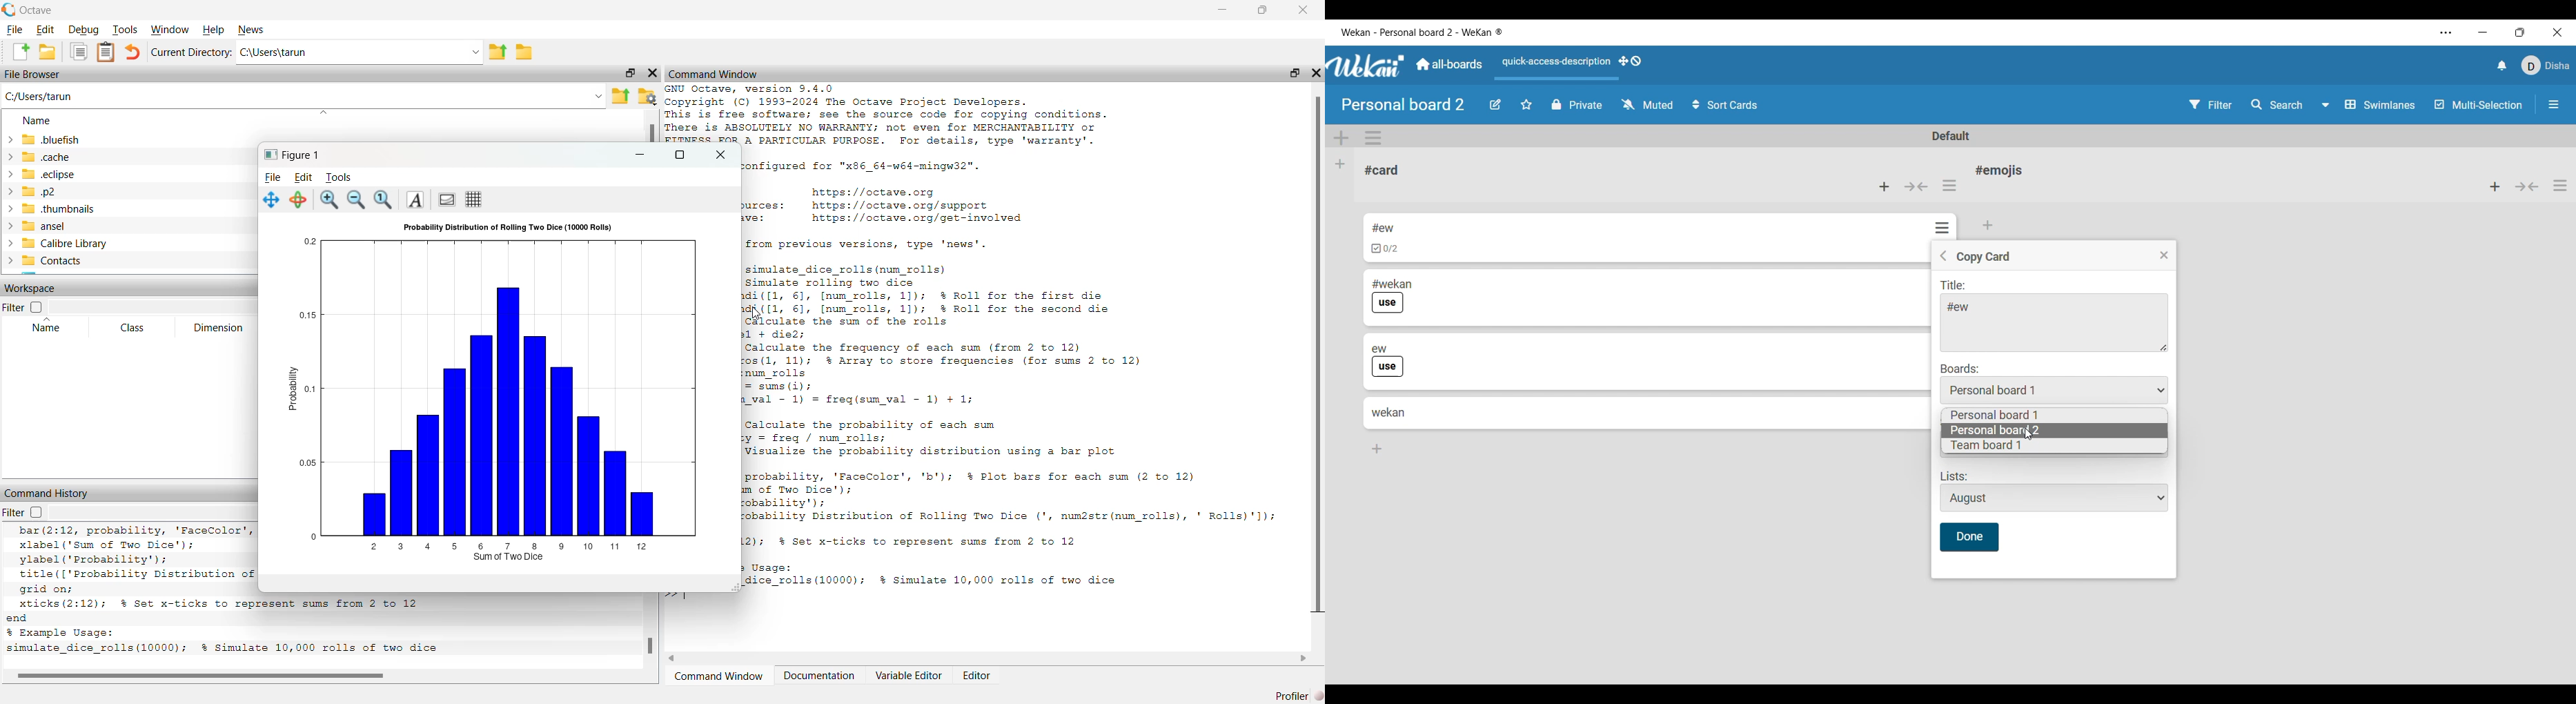  Describe the element at coordinates (2028, 432) in the screenshot. I see `Cursor` at that location.